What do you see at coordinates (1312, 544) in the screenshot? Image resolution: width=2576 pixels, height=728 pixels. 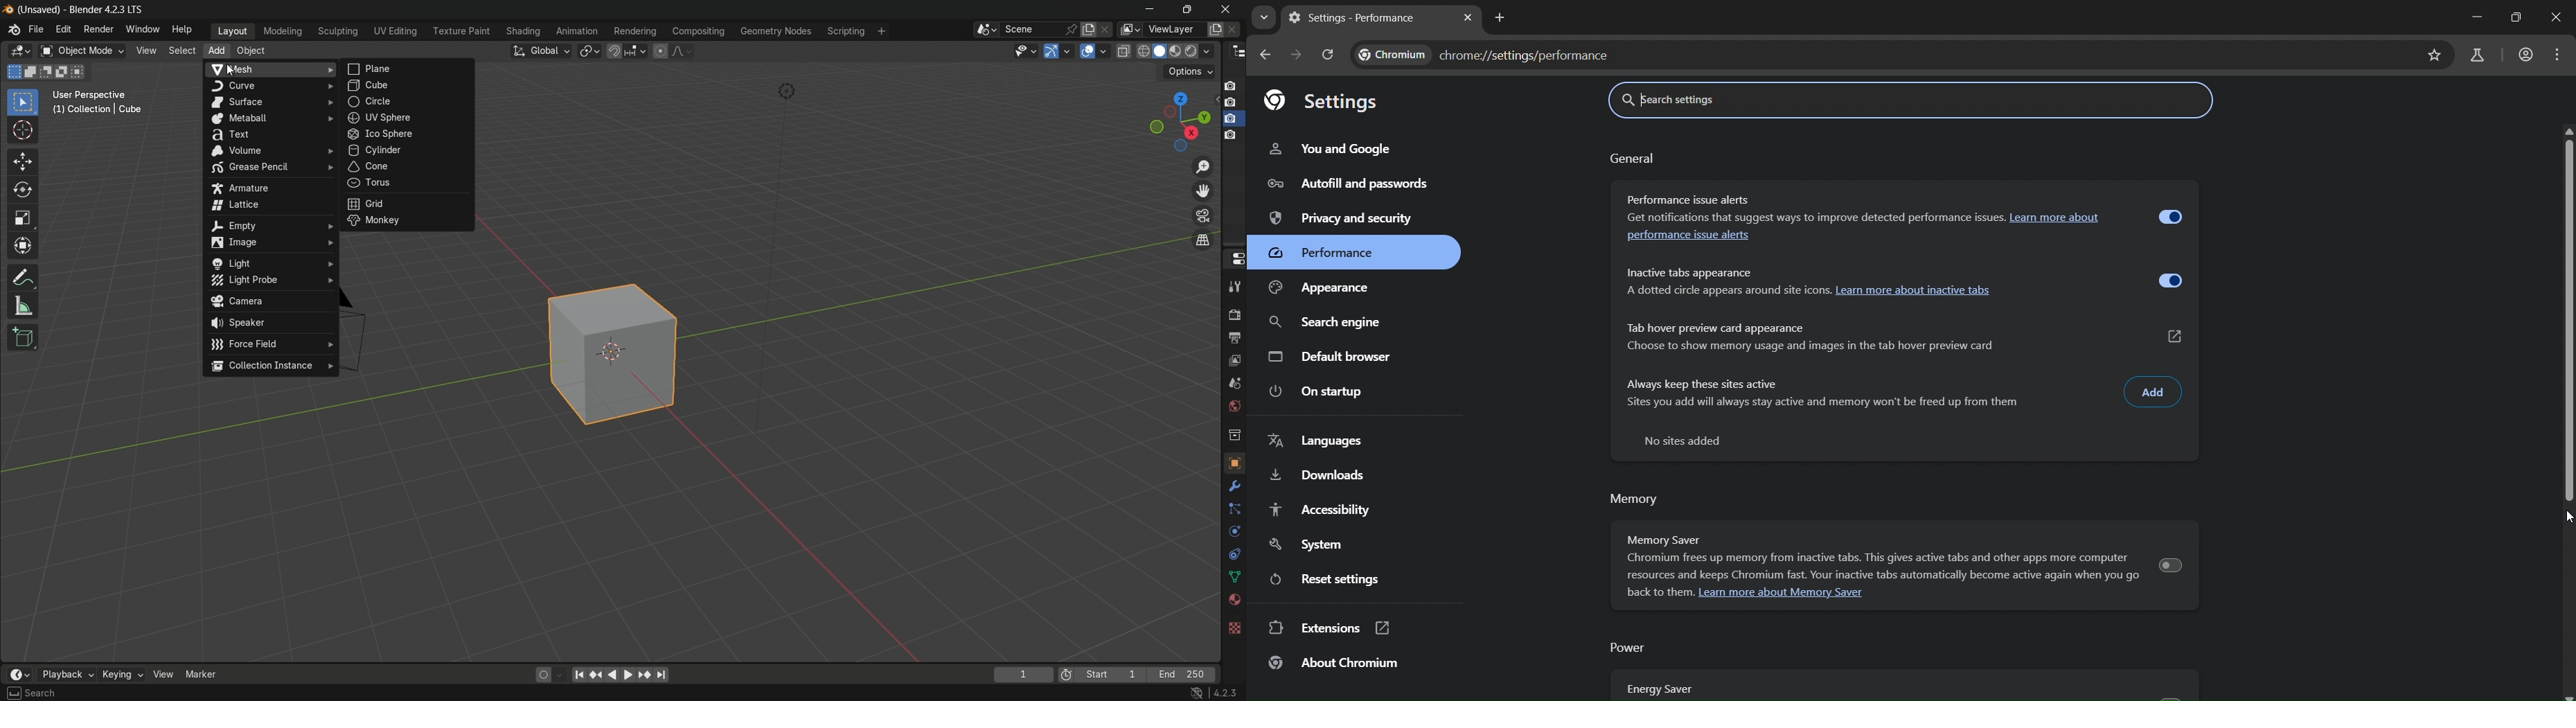 I see `system` at bounding box center [1312, 544].